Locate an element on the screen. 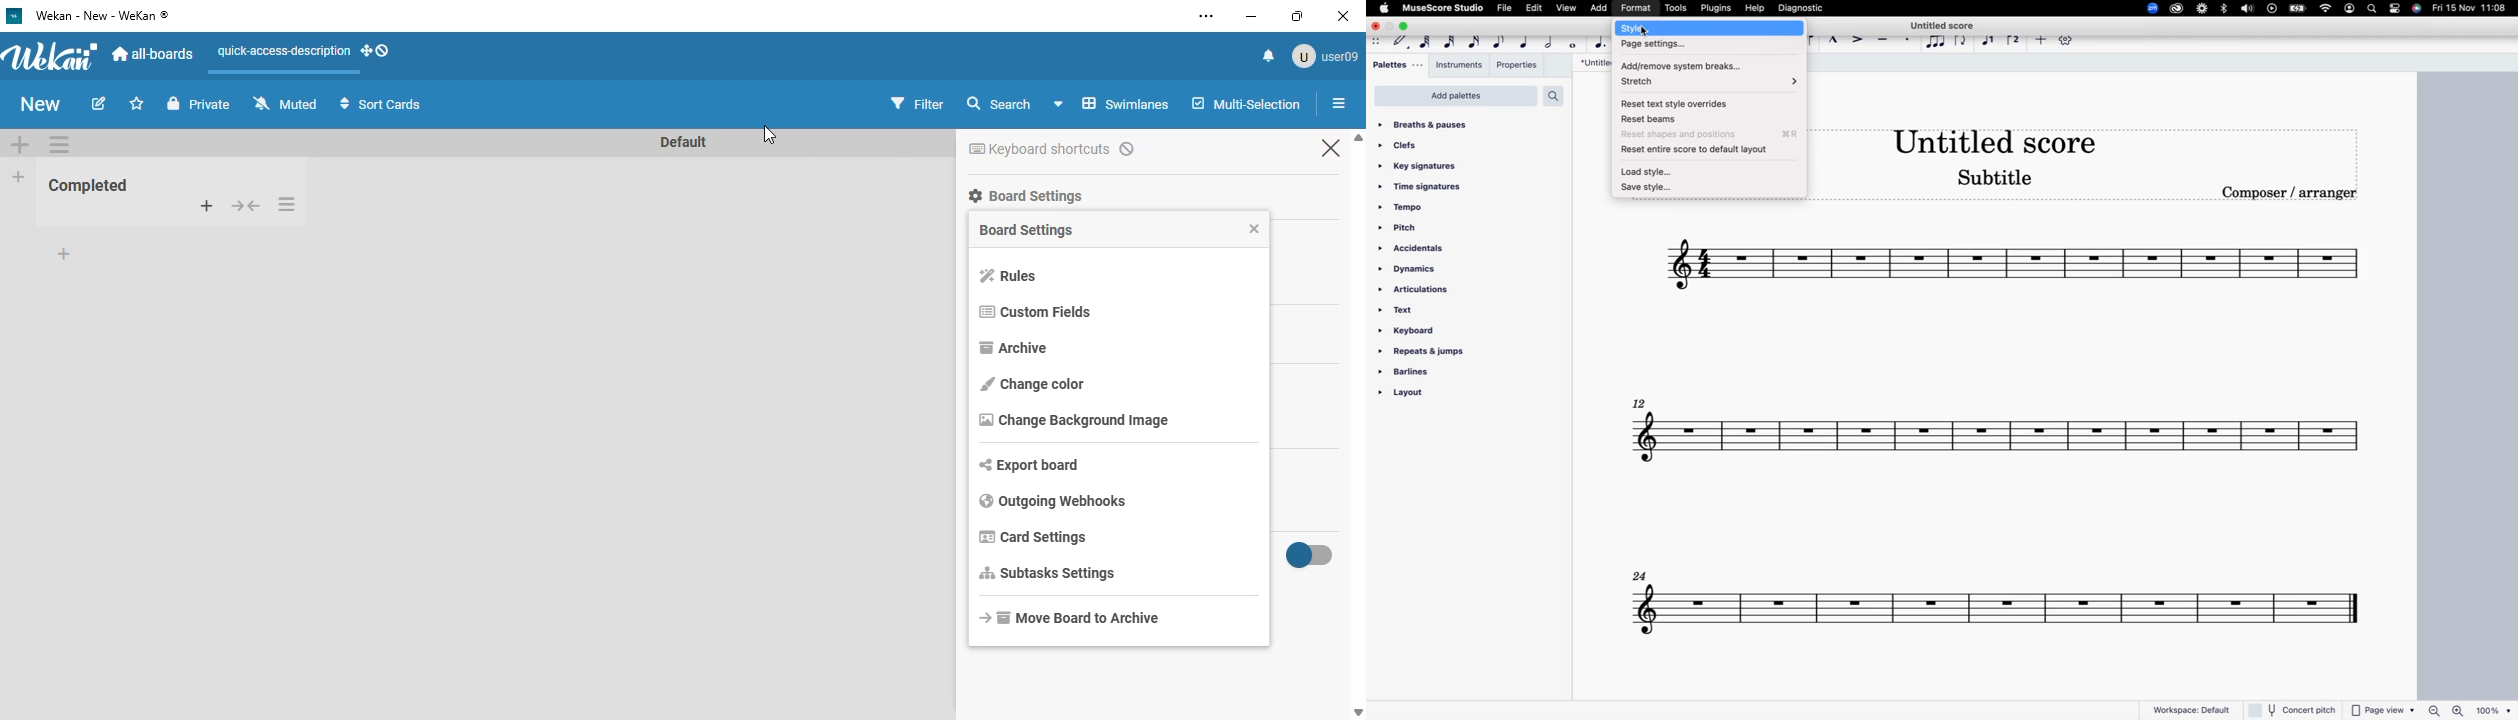 This screenshot has height=728, width=2520. load style is located at coordinates (1659, 171).